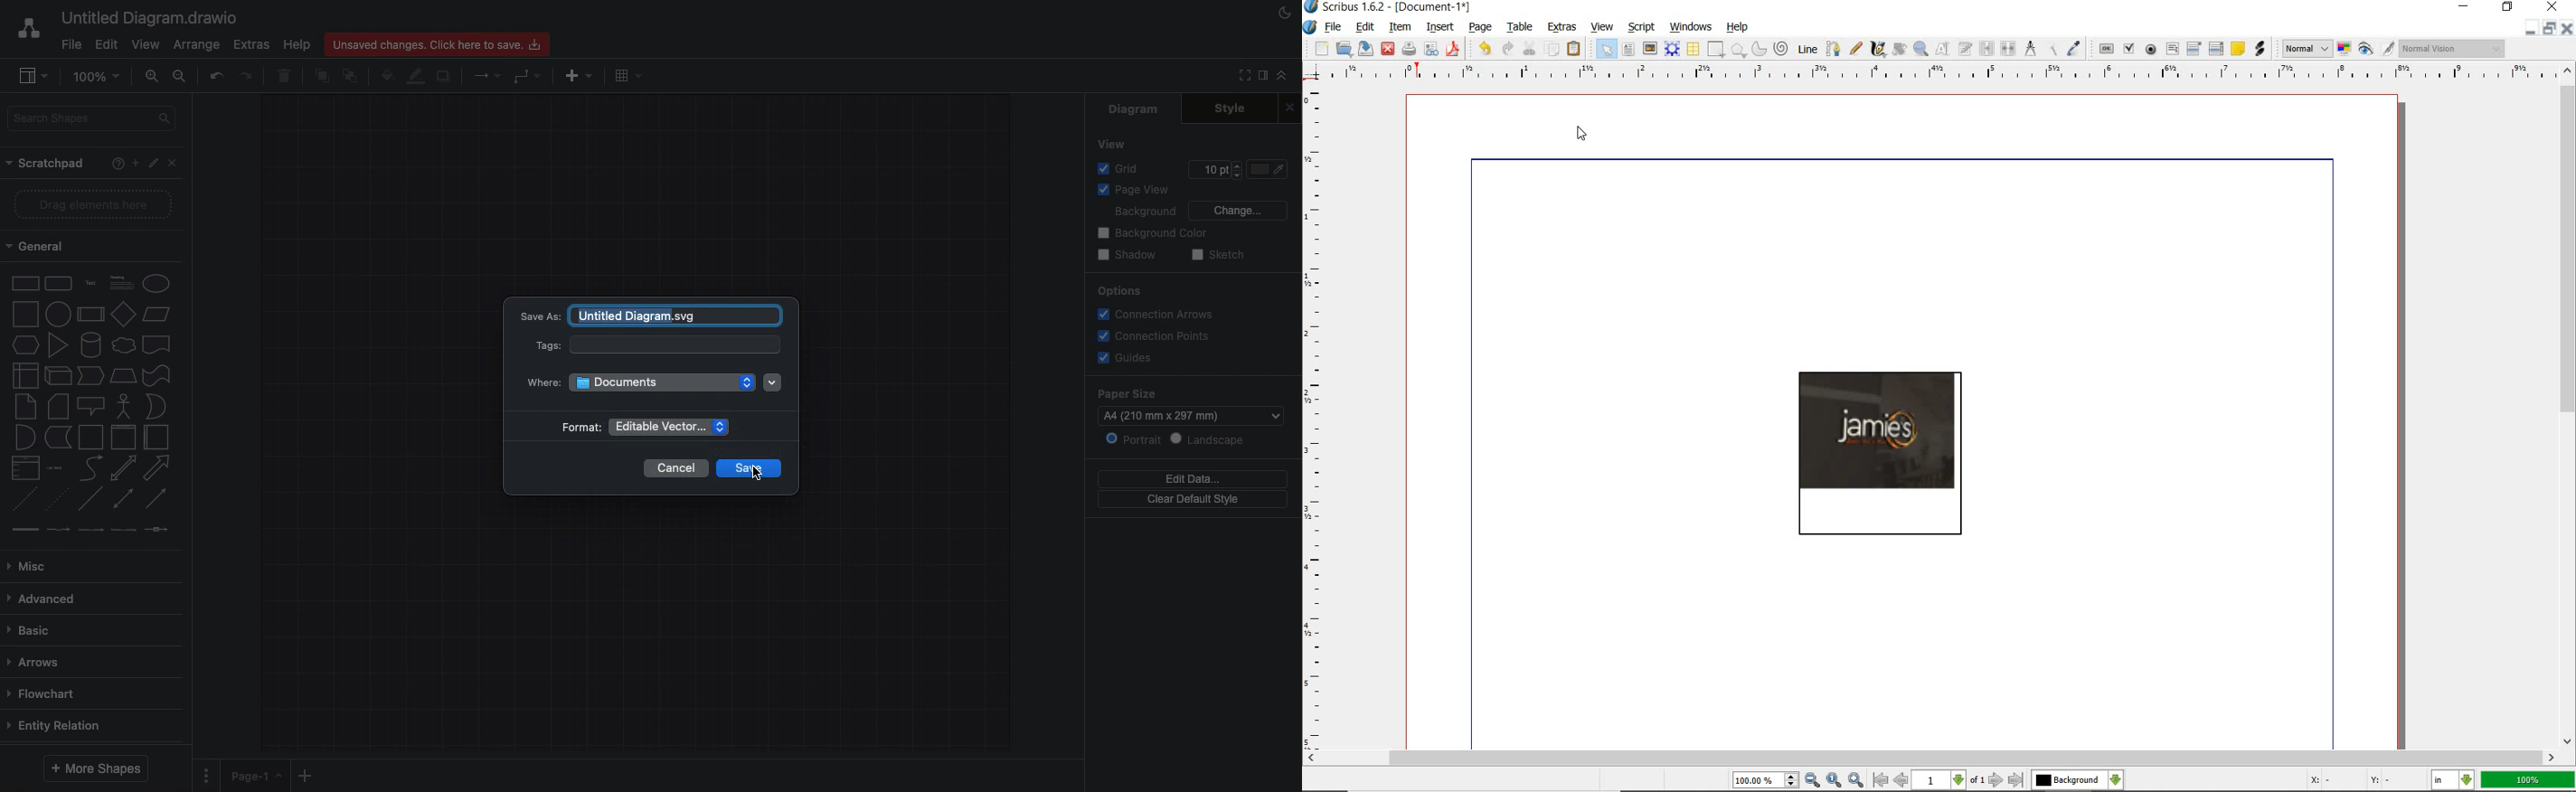  Describe the element at coordinates (1134, 440) in the screenshot. I see `Portrait ` at that location.